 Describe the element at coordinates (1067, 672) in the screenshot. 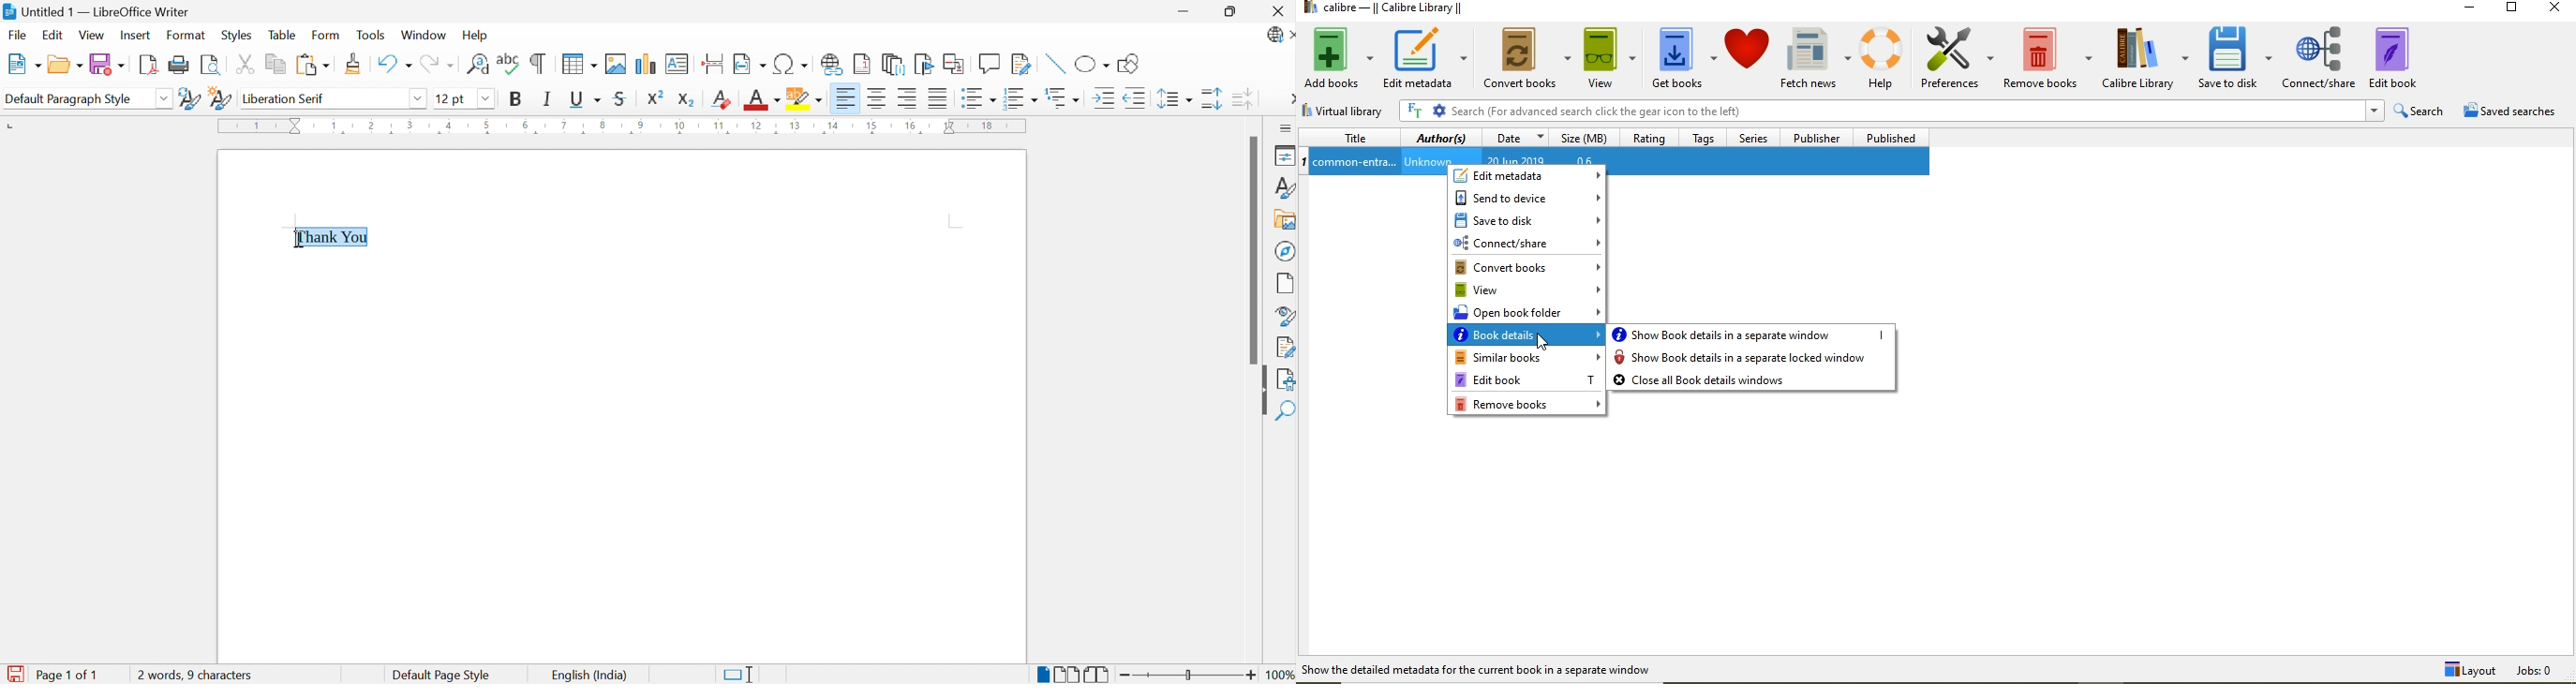

I see `Multiple-page View` at that location.